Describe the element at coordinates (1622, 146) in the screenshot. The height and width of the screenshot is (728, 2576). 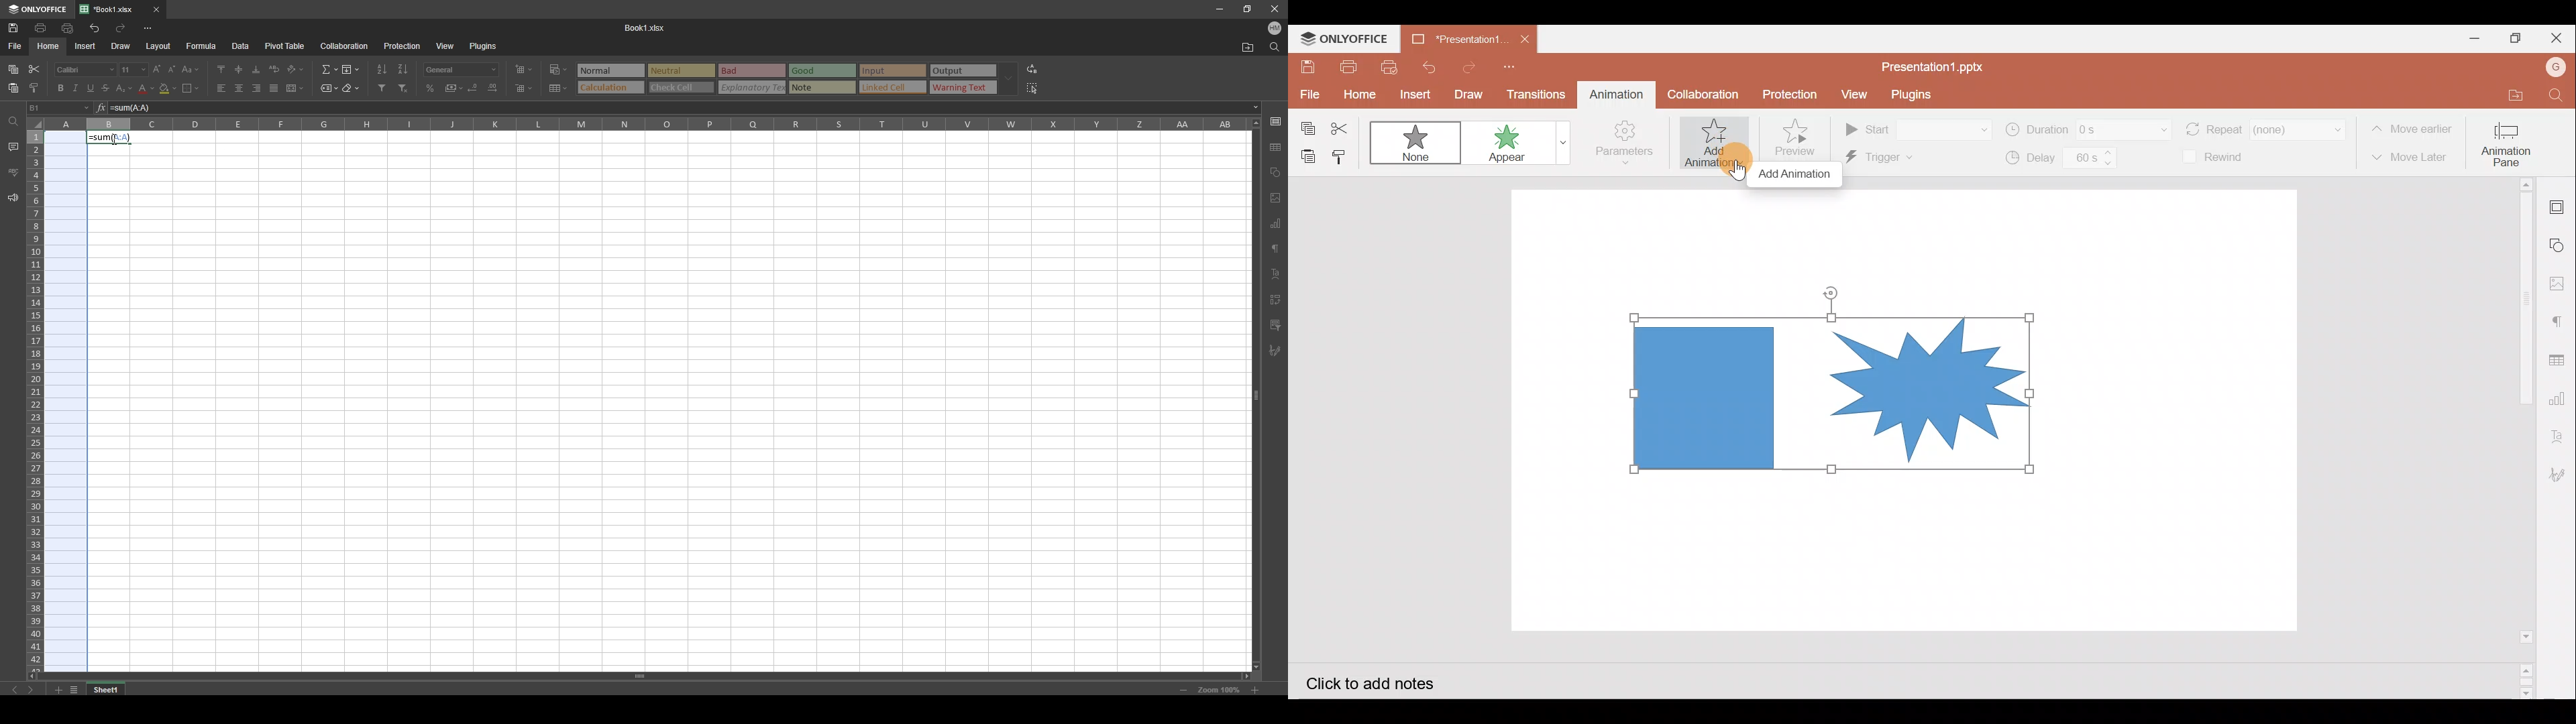
I see `Parameters` at that location.